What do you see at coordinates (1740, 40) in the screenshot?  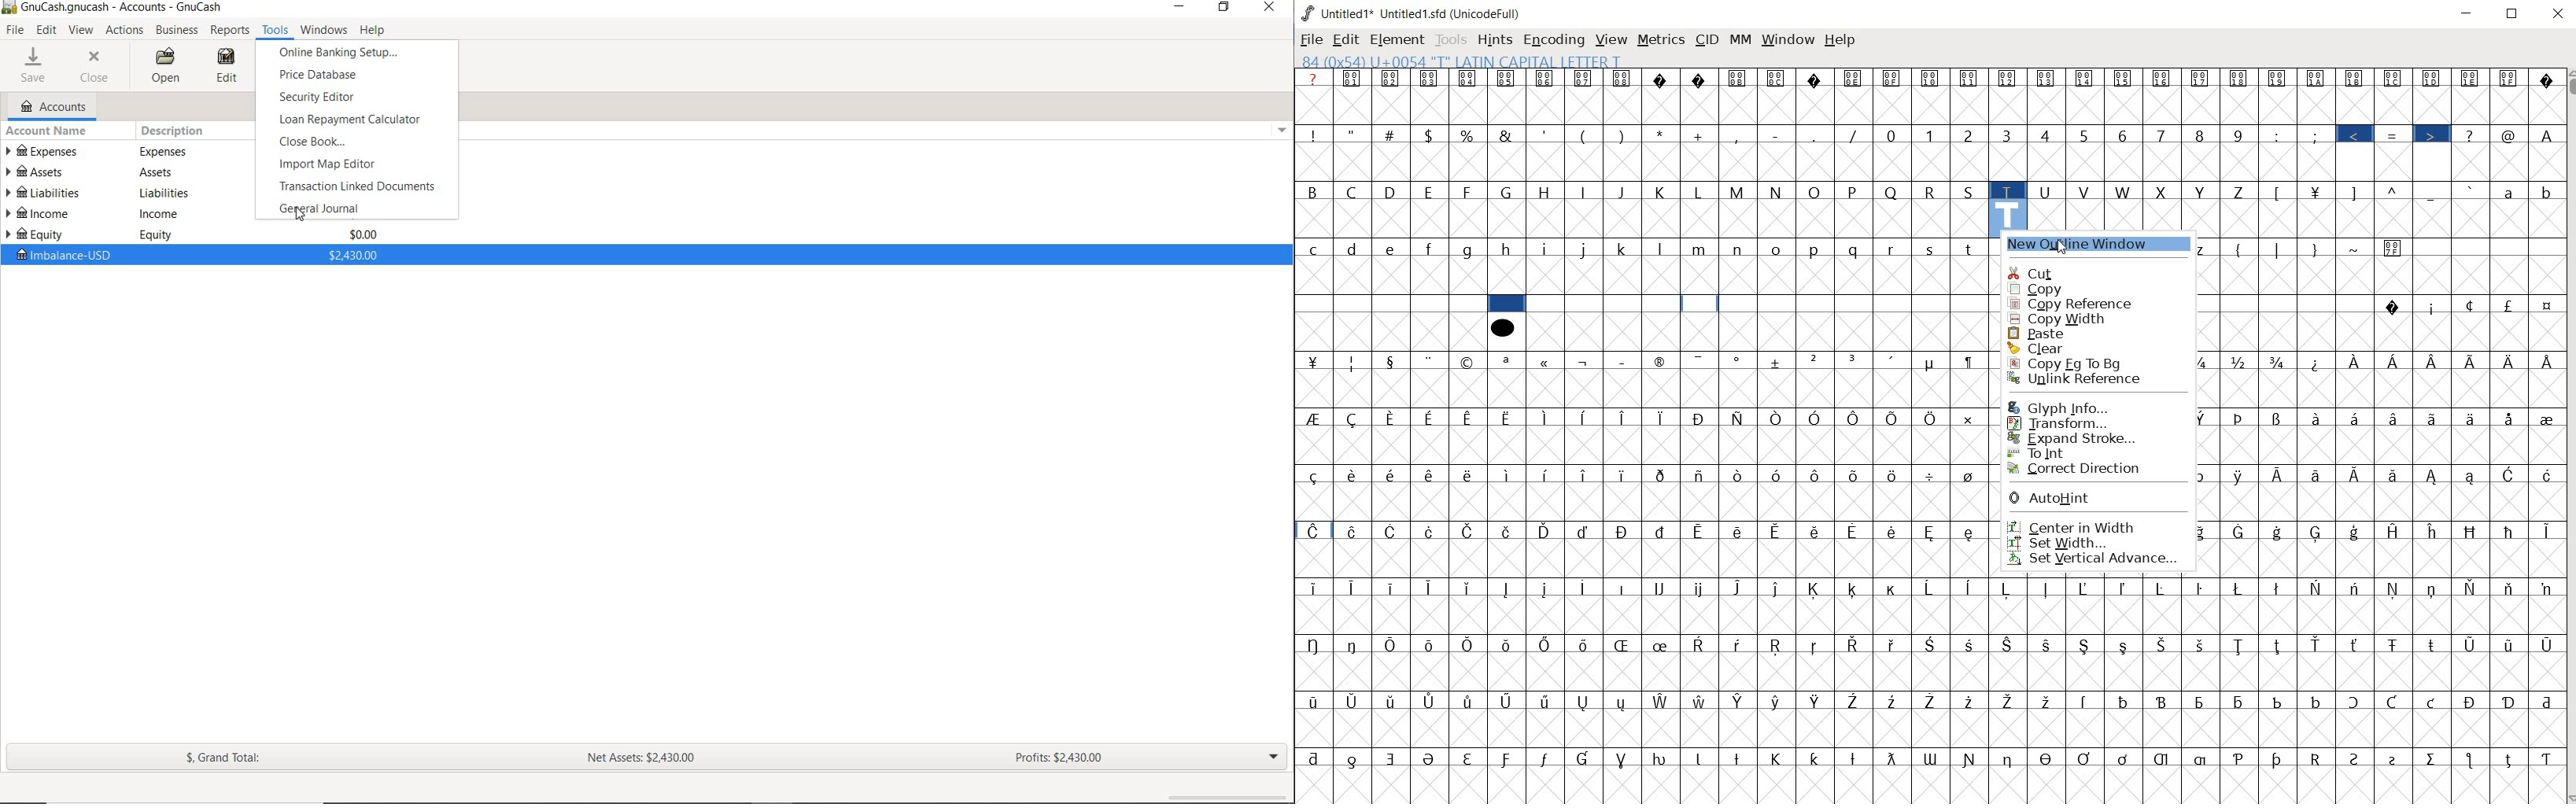 I see `mm` at bounding box center [1740, 40].